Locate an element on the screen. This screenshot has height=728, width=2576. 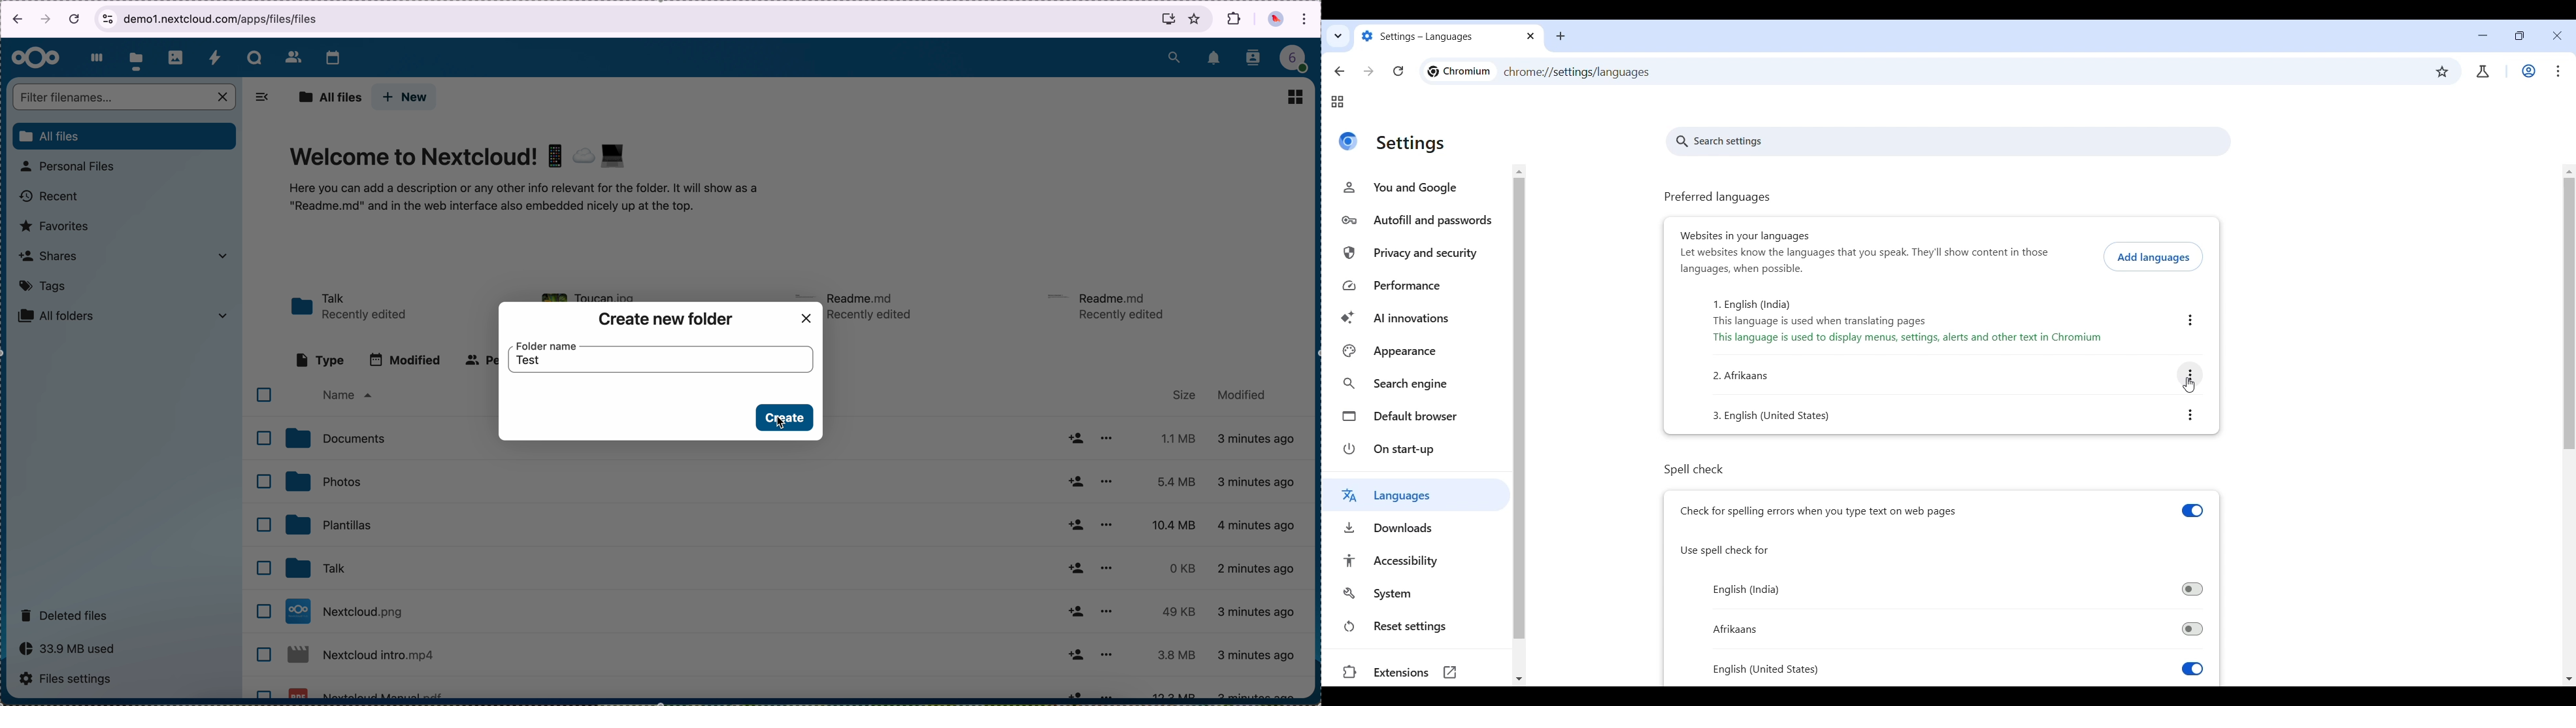
documents is located at coordinates (334, 438).